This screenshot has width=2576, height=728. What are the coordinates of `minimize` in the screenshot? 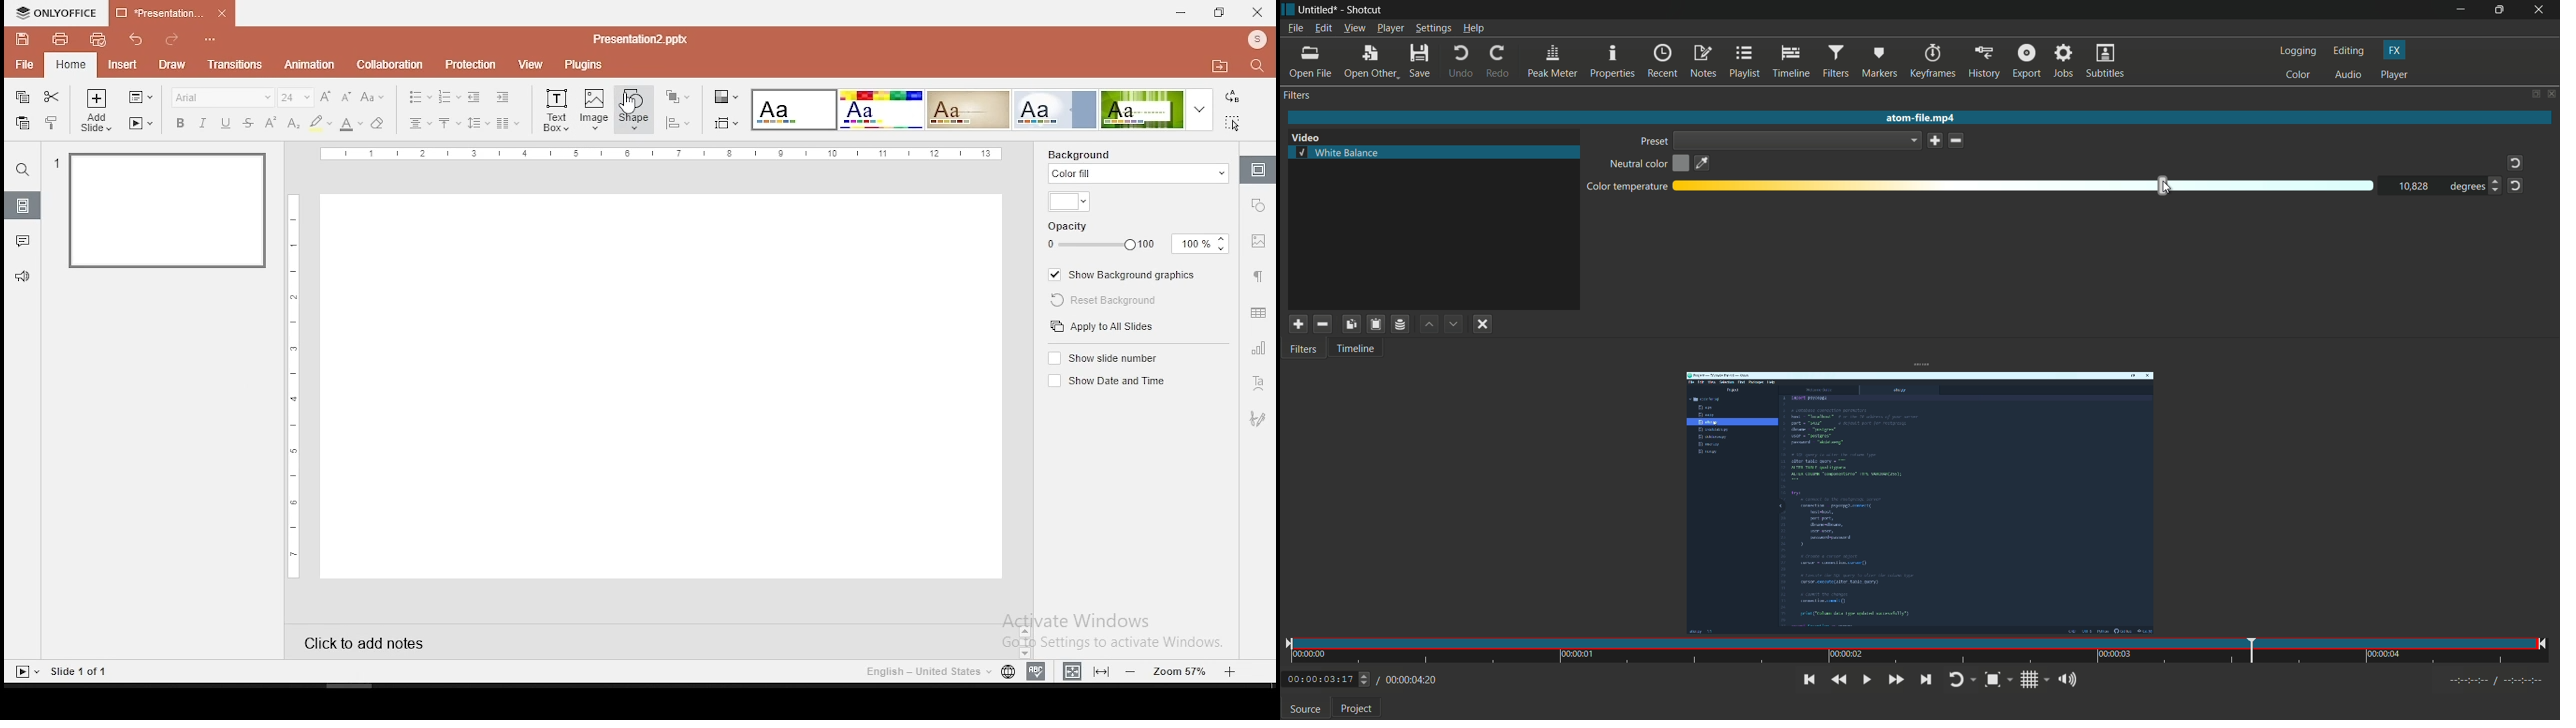 It's located at (1182, 14).